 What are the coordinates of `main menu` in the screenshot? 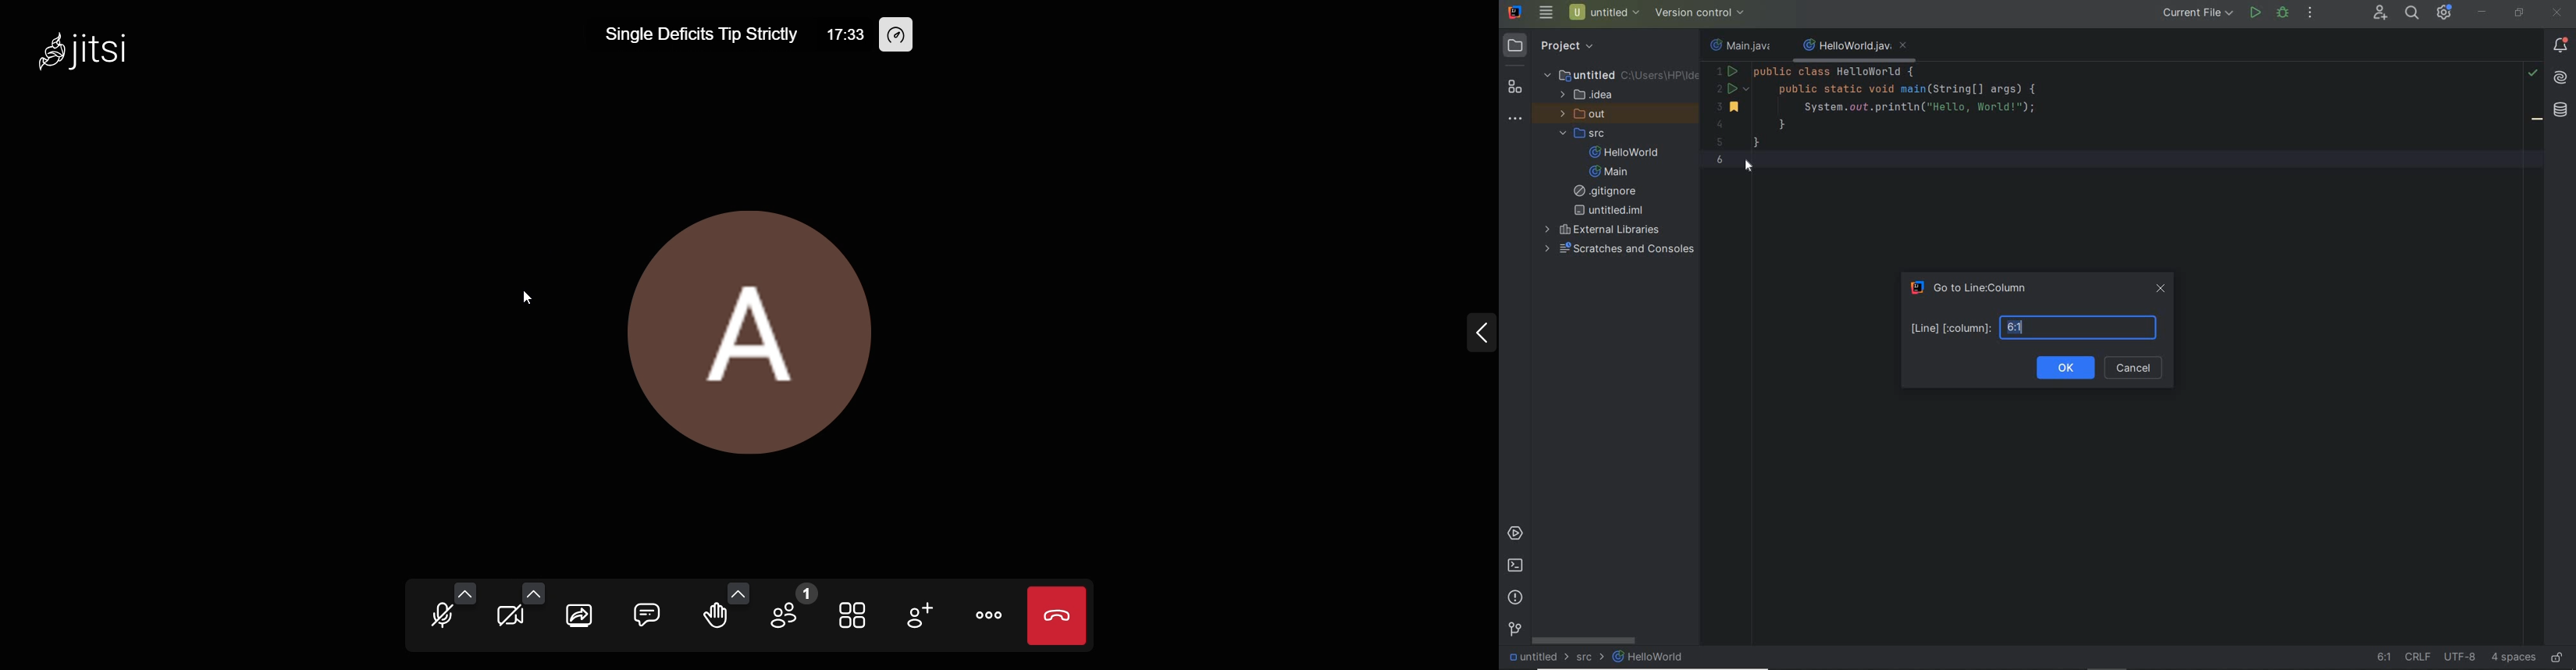 It's located at (1546, 12).